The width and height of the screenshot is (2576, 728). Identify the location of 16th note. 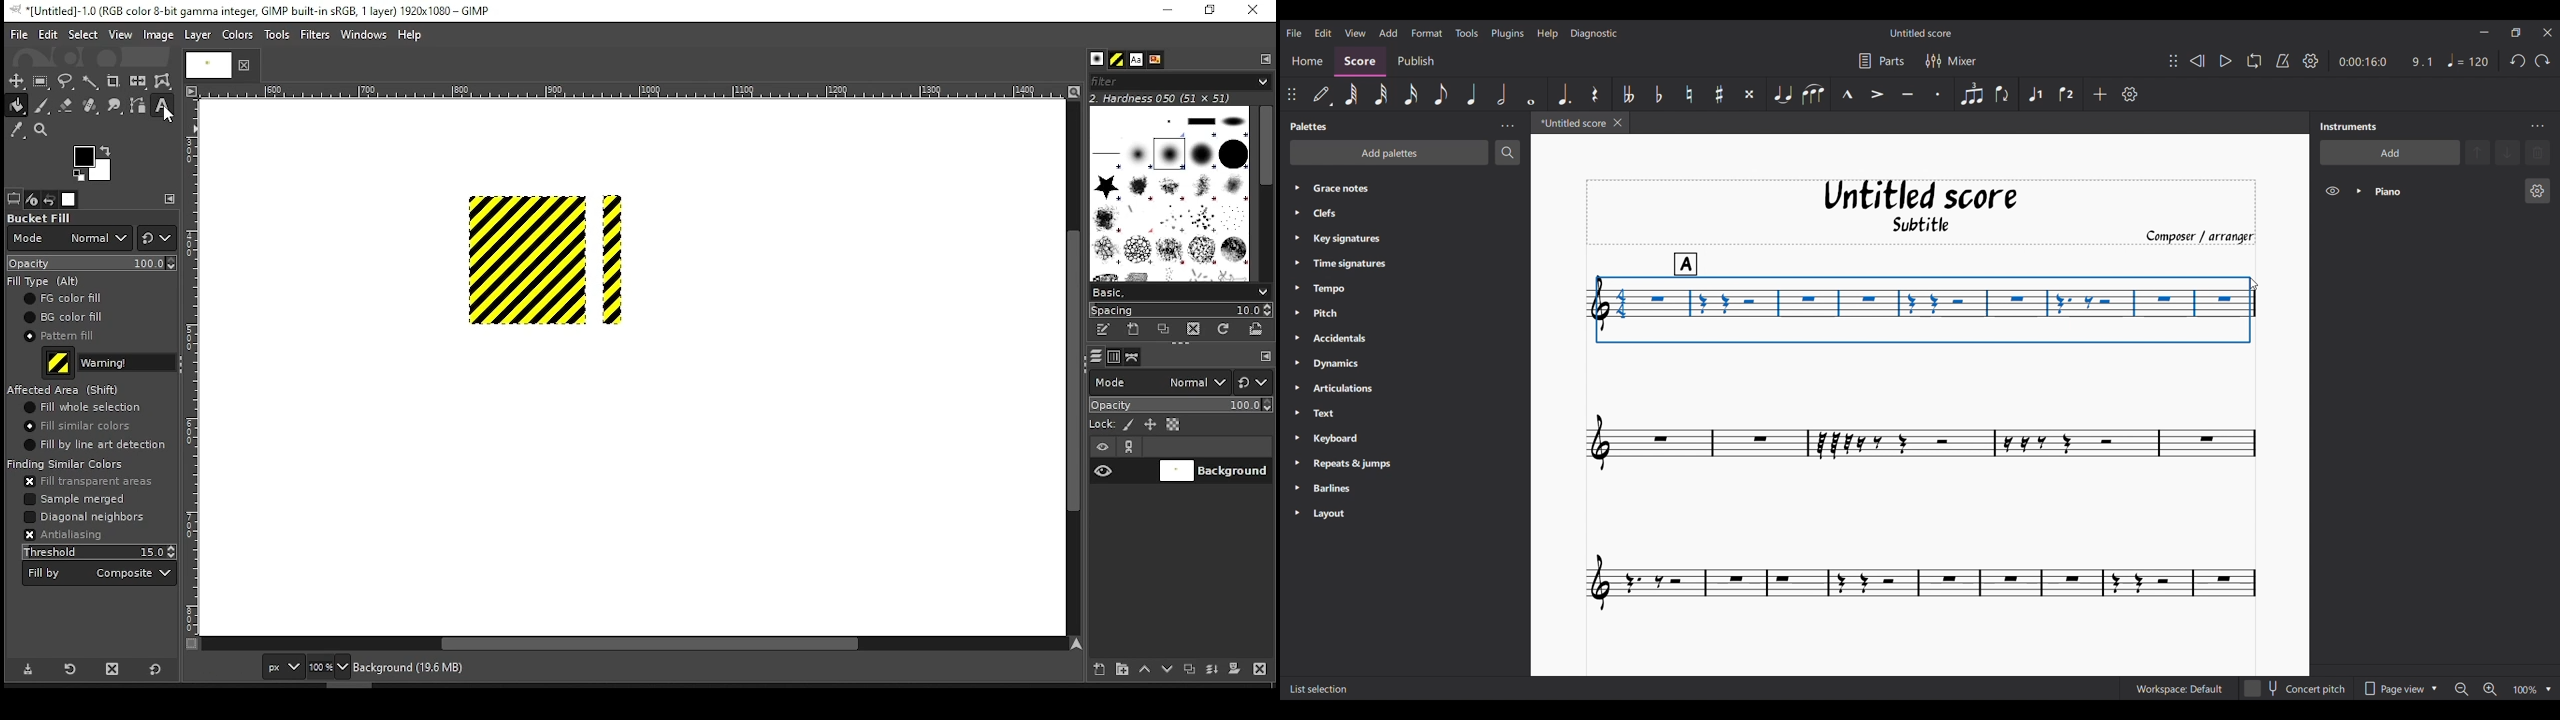
(1411, 93).